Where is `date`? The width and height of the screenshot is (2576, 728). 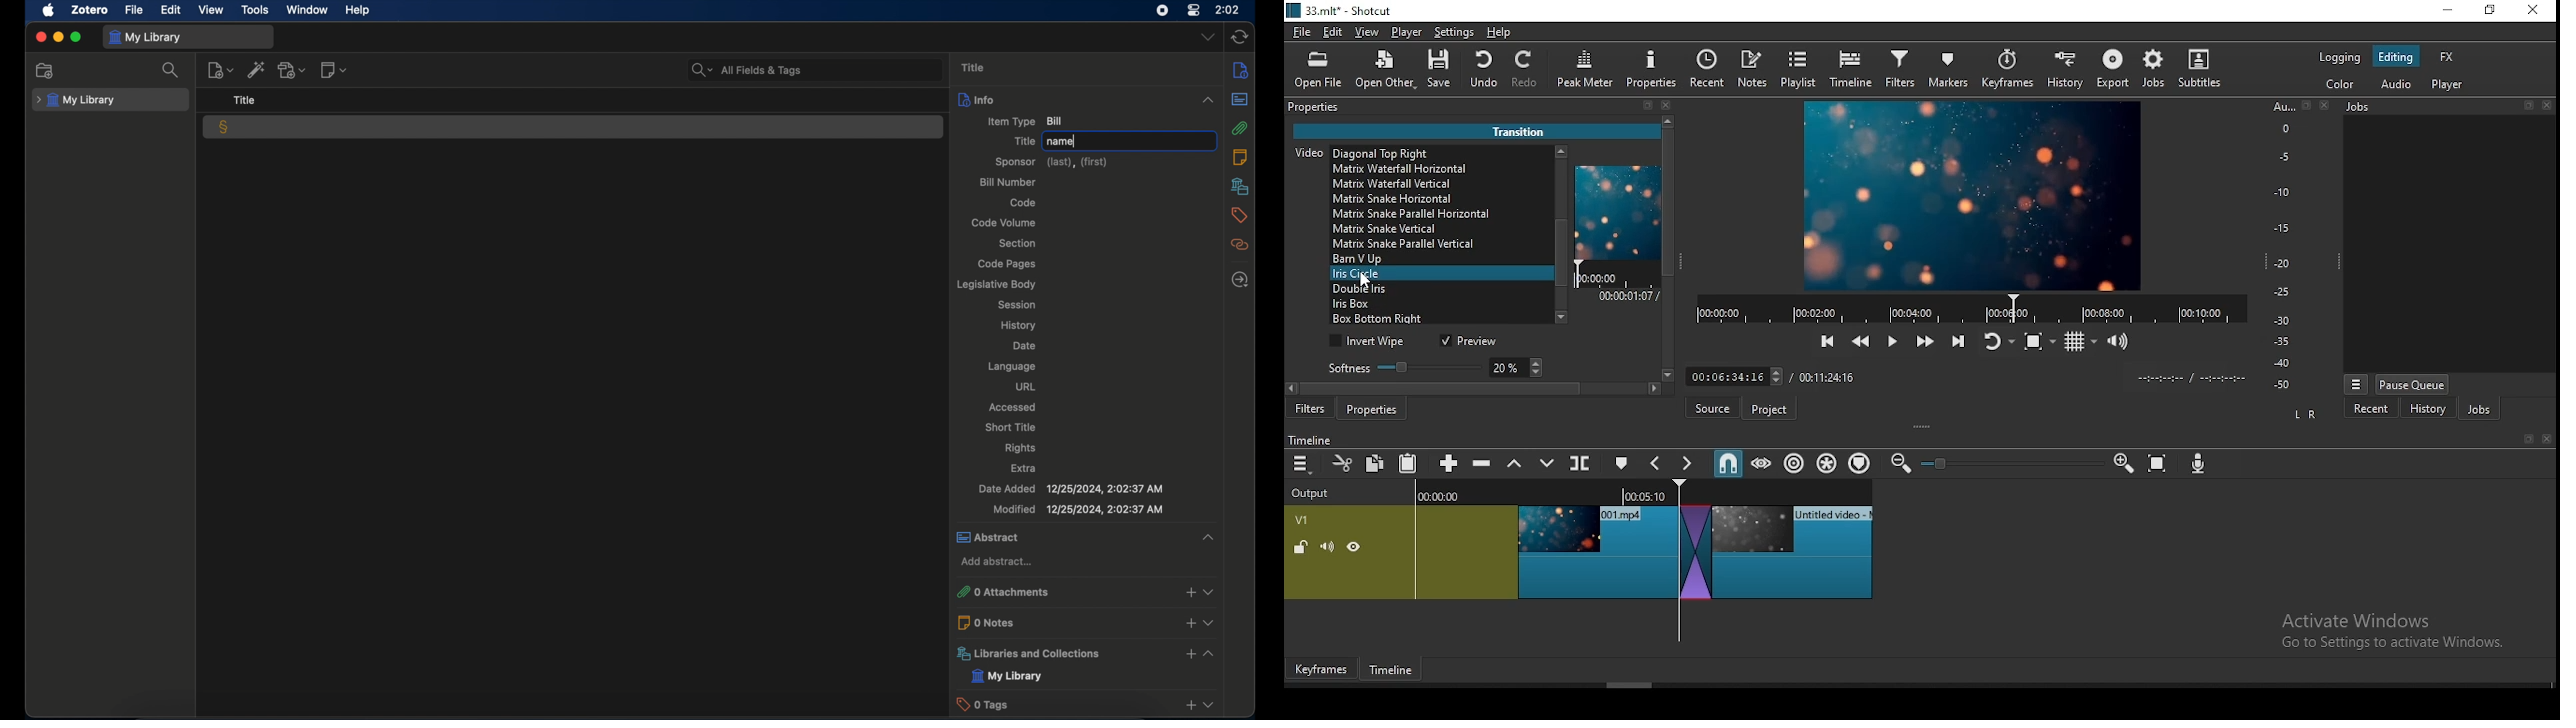
date is located at coordinates (1025, 346).